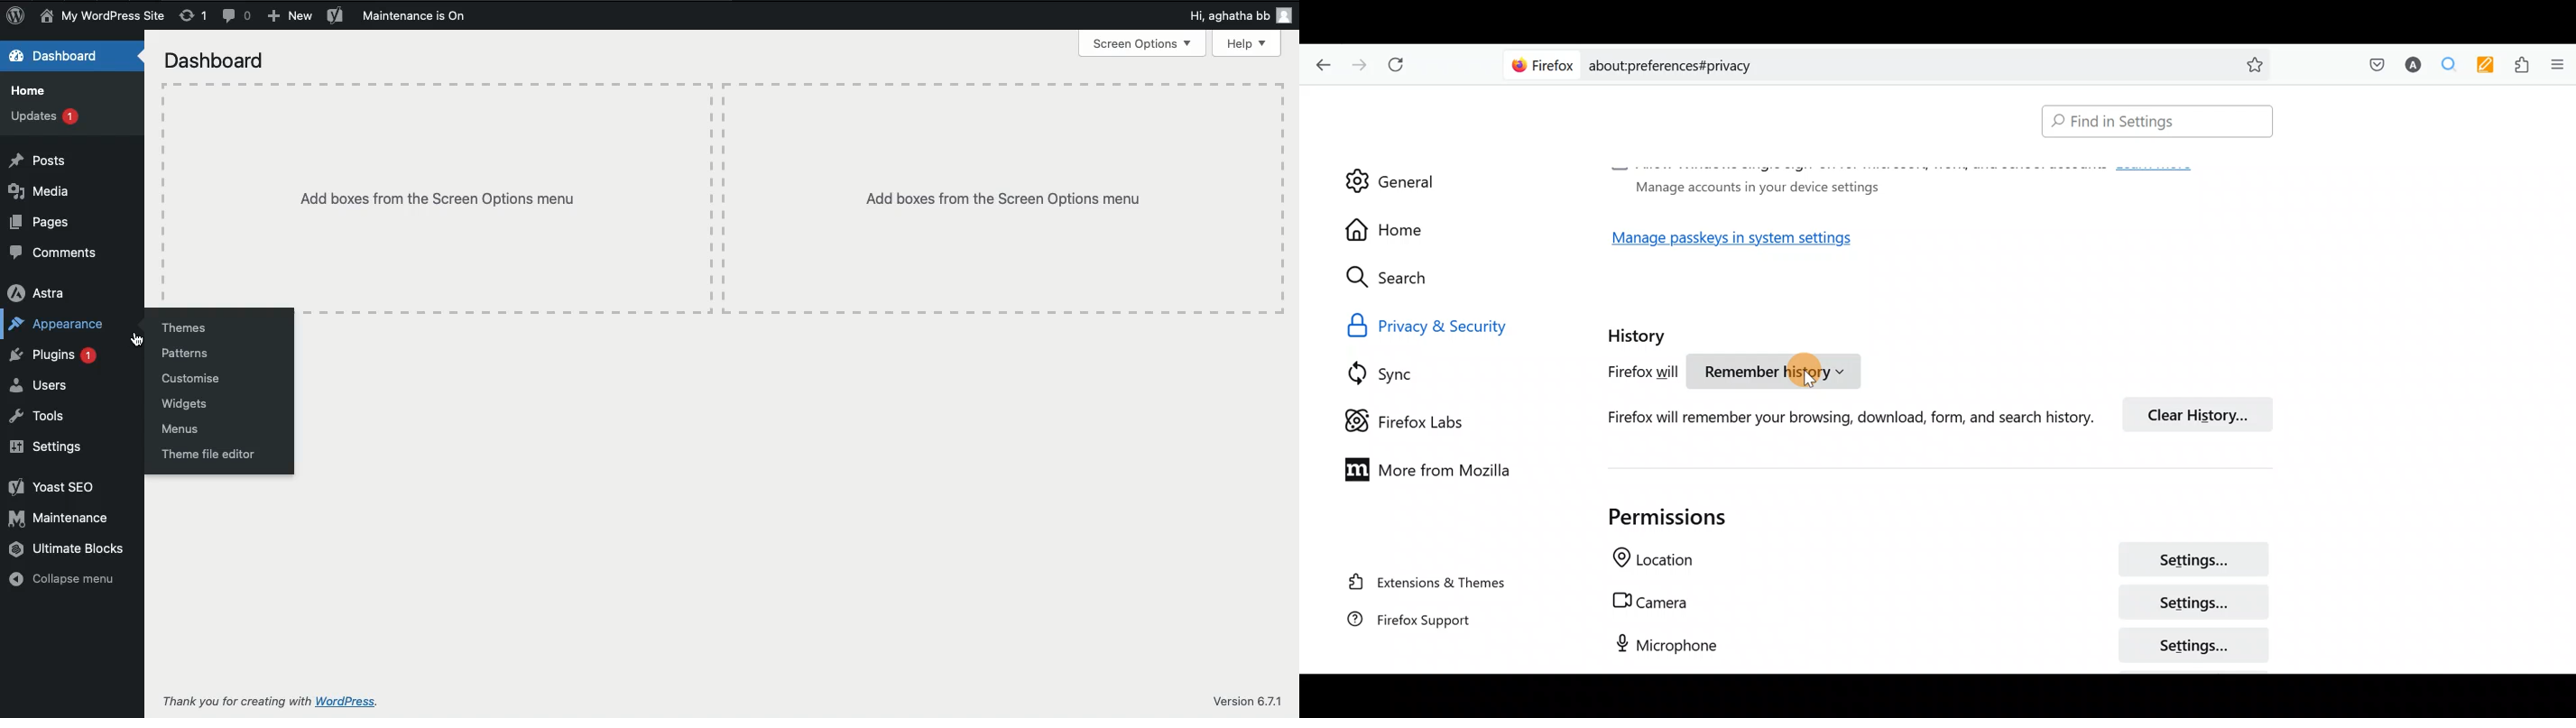 This screenshot has height=728, width=2576. Describe the element at coordinates (186, 404) in the screenshot. I see `Widgets` at that location.